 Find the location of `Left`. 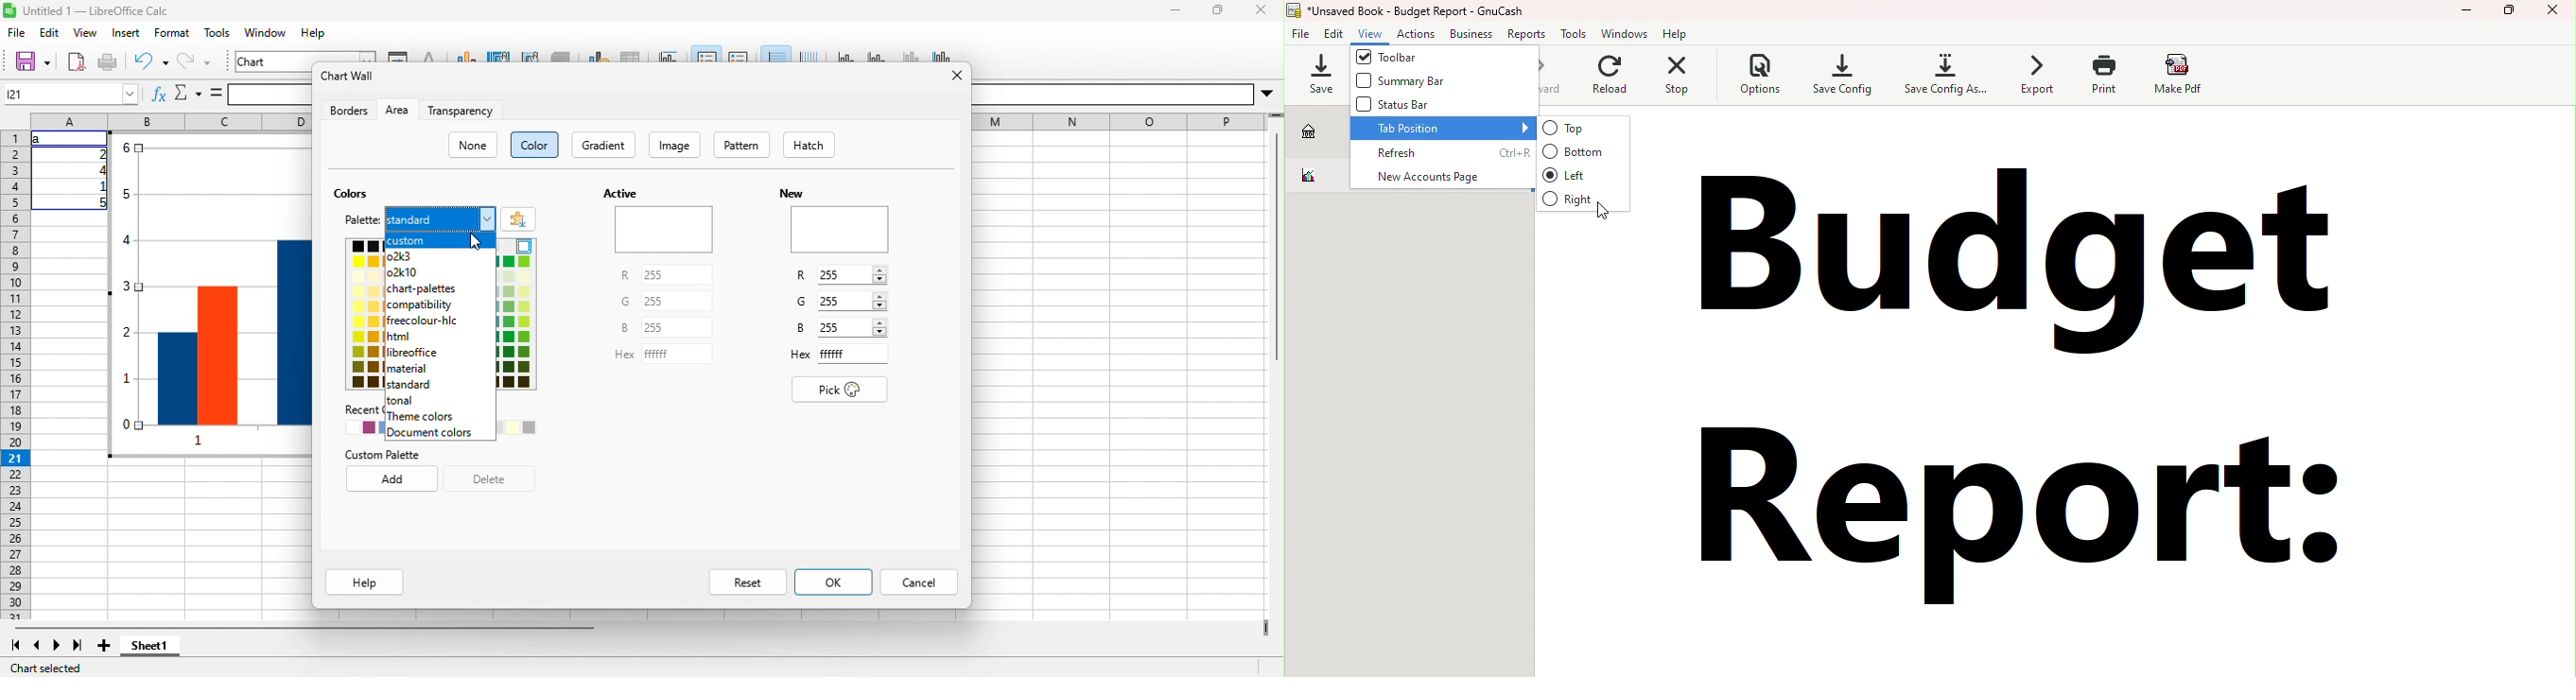

Left is located at coordinates (1585, 176).